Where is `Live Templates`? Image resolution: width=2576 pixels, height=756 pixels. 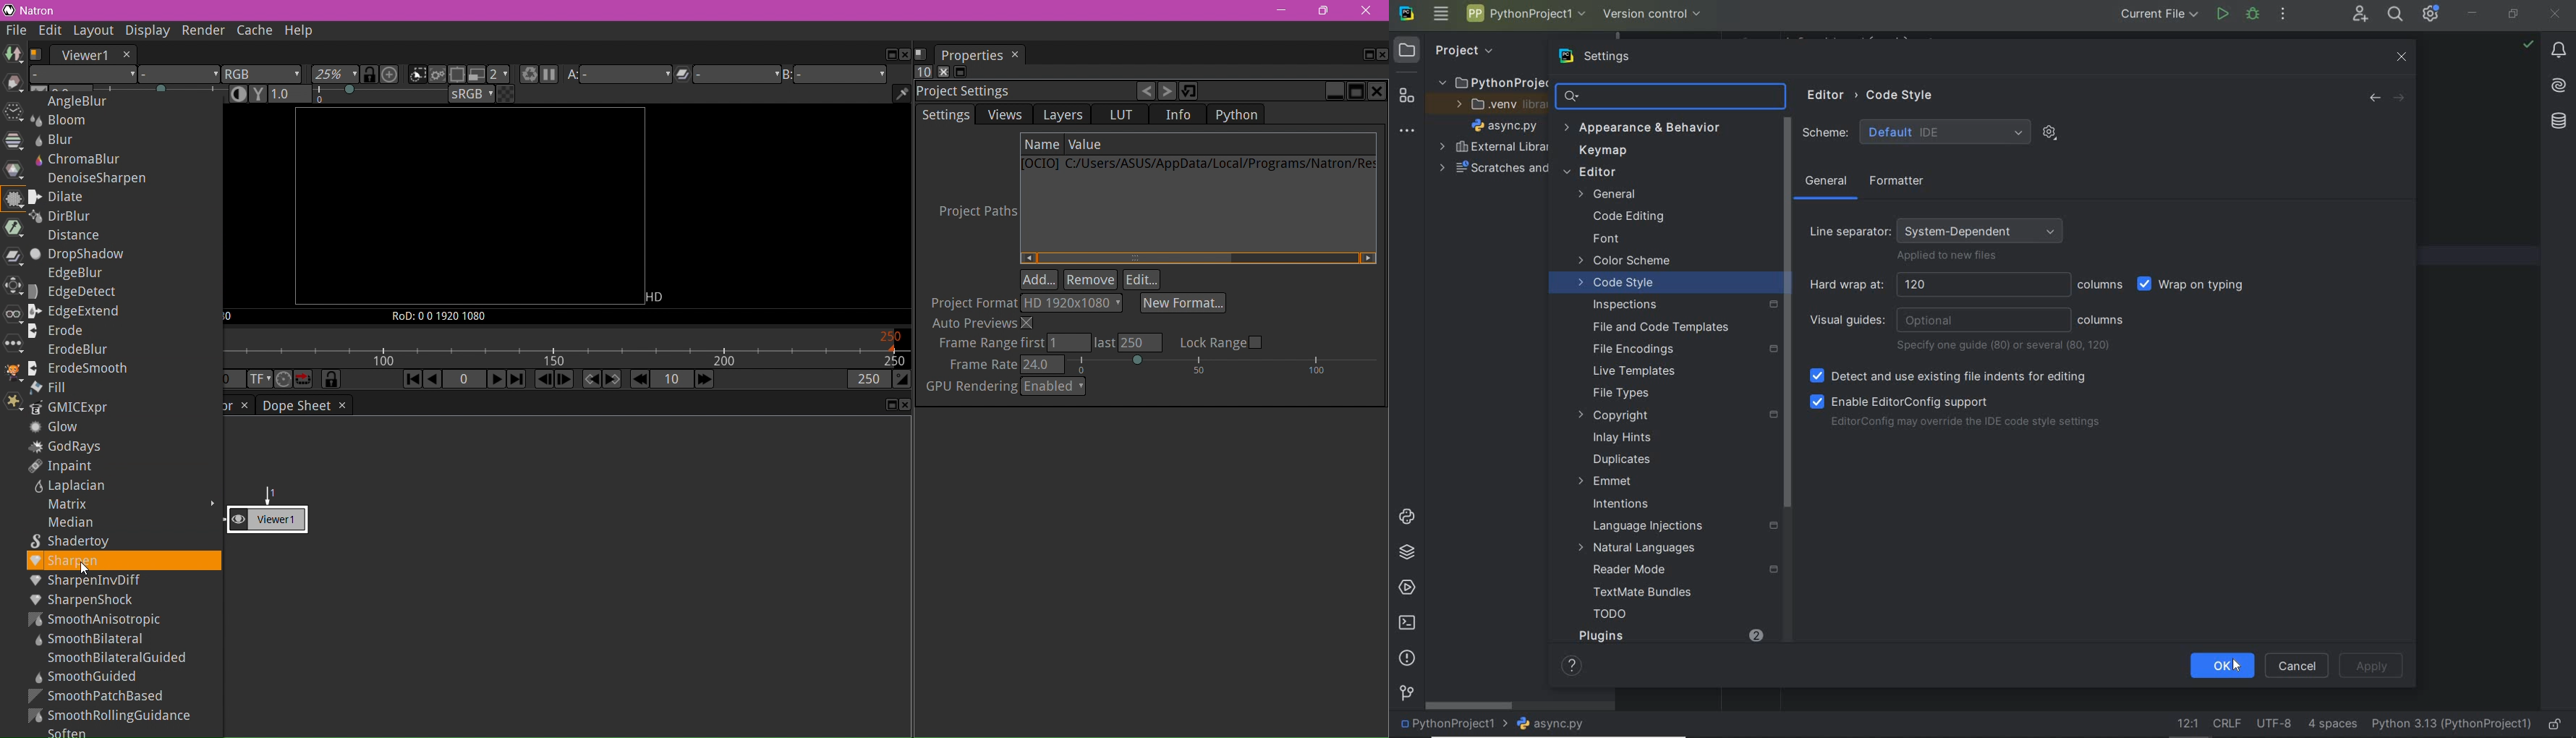
Live Templates is located at coordinates (1632, 372).